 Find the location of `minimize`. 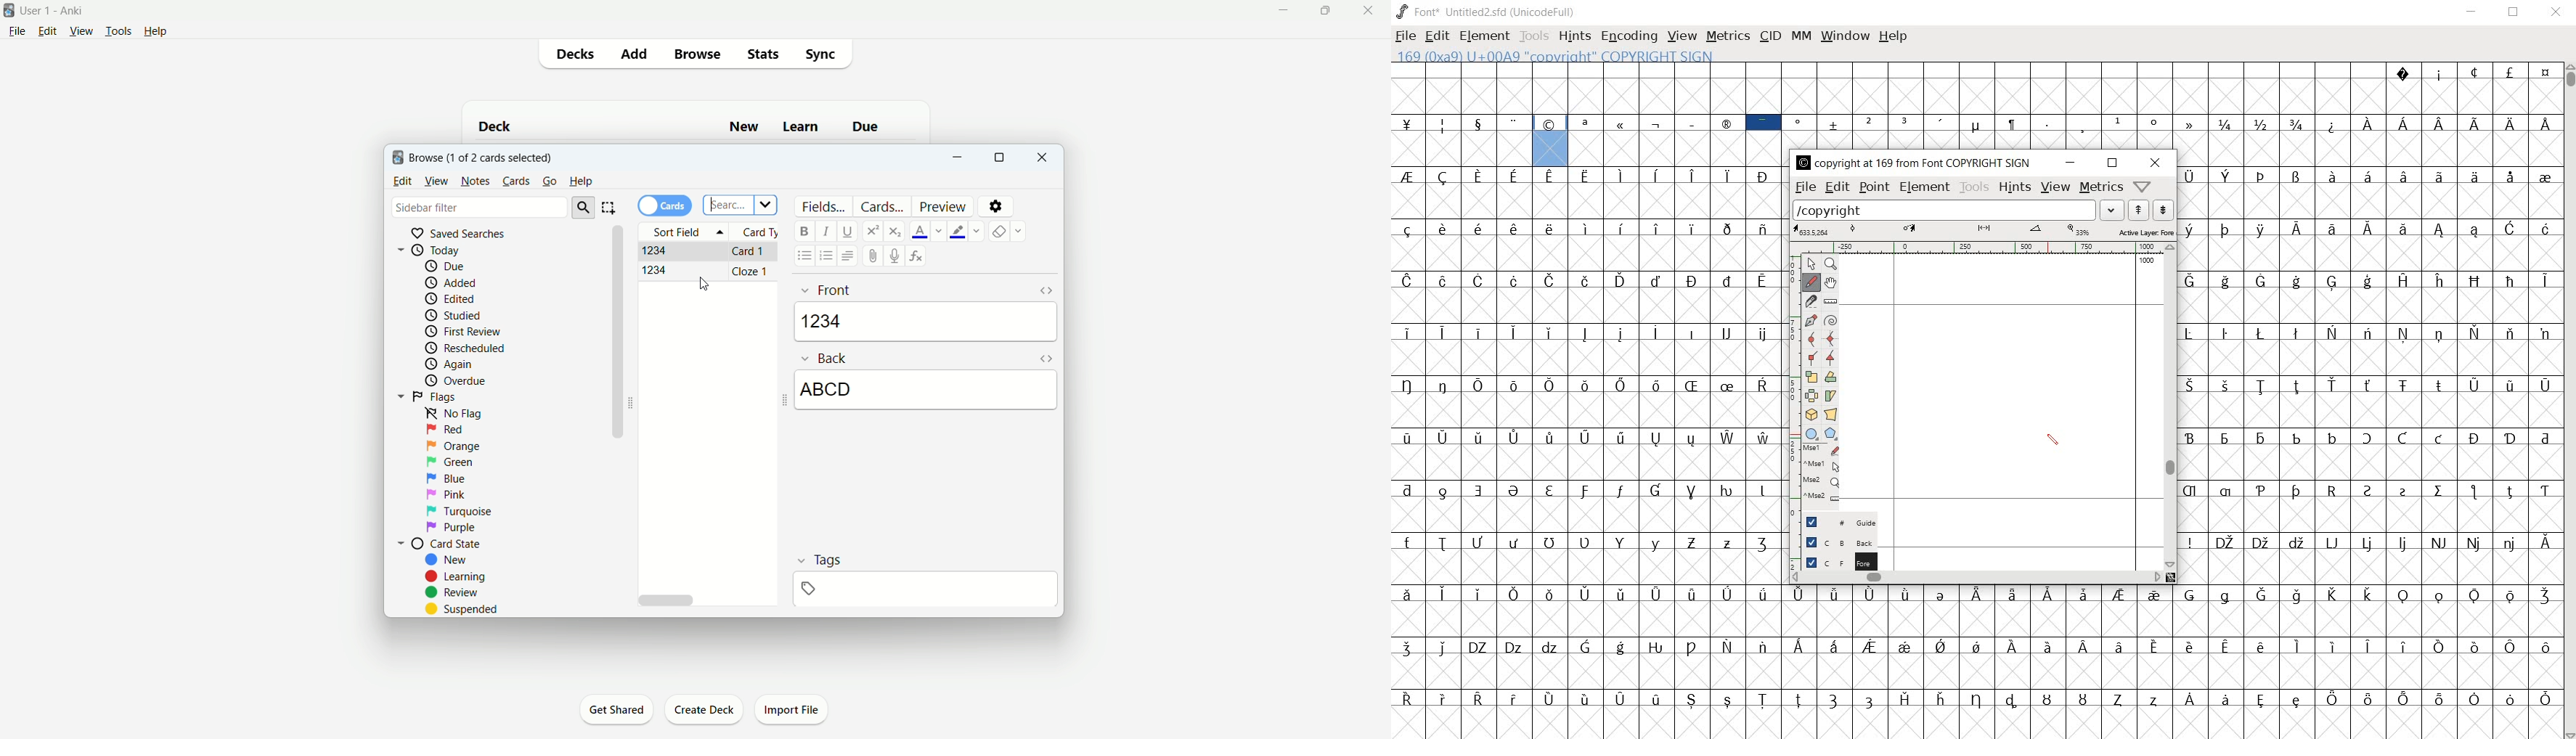

minimize is located at coordinates (2471, 12).